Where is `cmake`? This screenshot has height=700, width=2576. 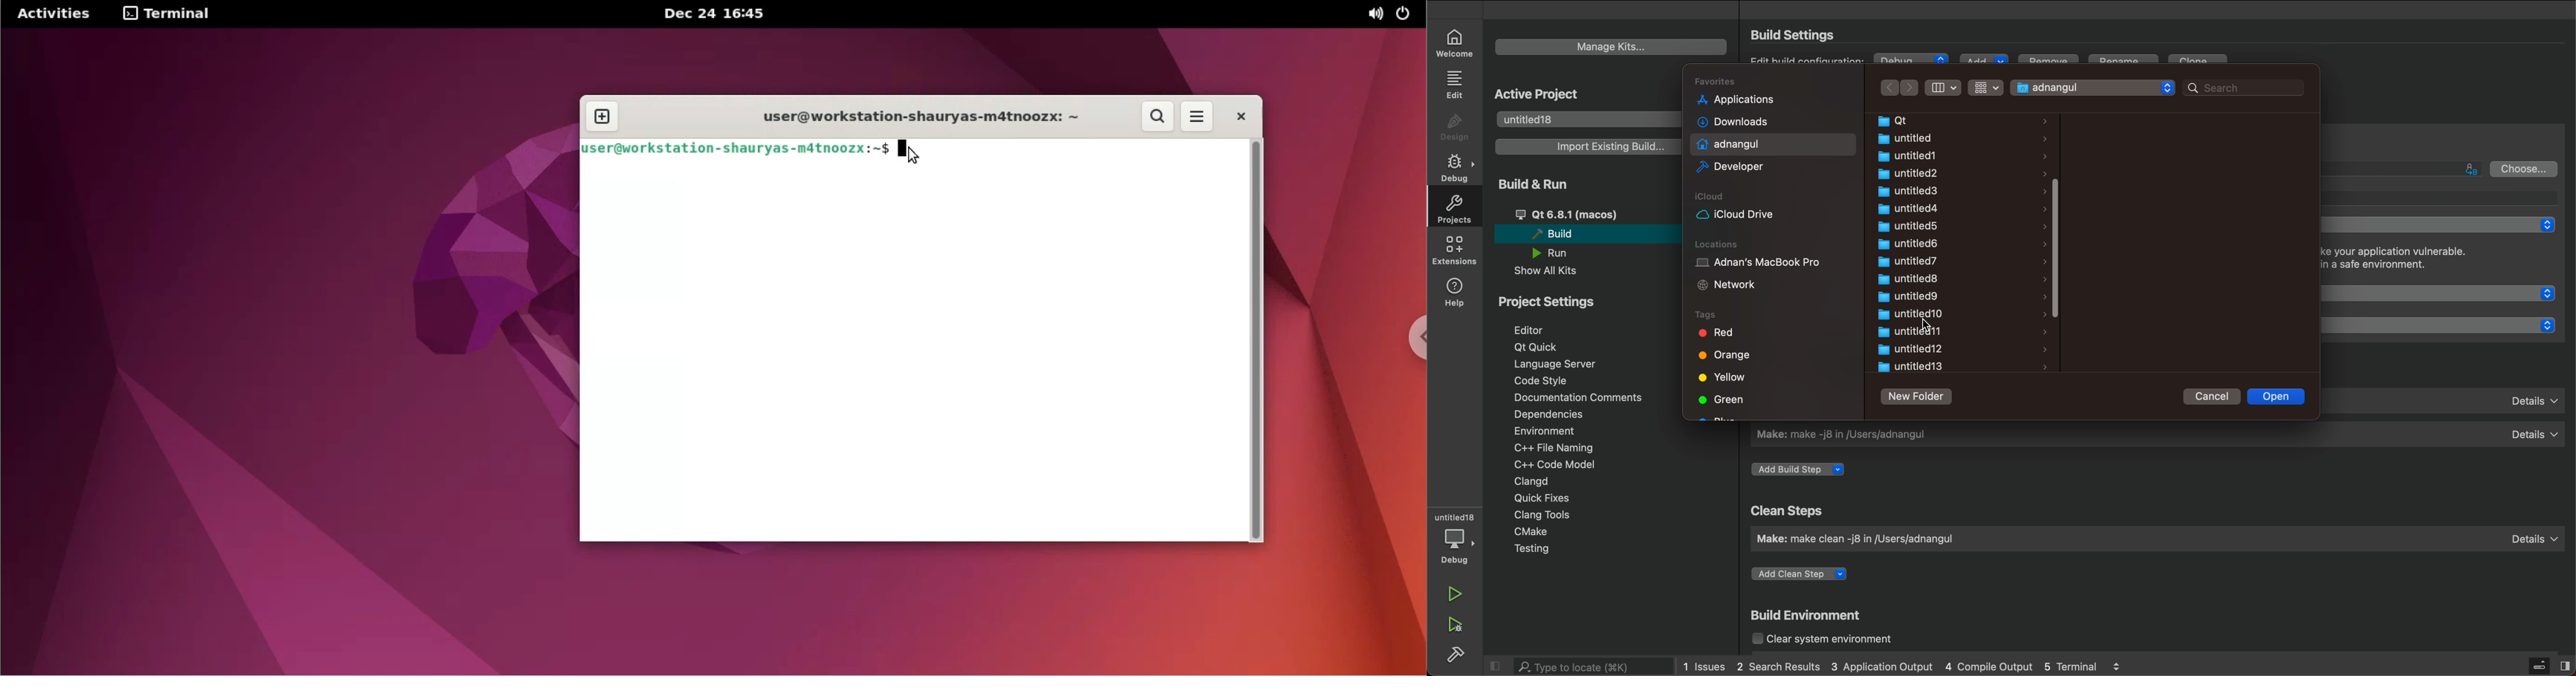
cmake is located at coordinates (1534, 532).